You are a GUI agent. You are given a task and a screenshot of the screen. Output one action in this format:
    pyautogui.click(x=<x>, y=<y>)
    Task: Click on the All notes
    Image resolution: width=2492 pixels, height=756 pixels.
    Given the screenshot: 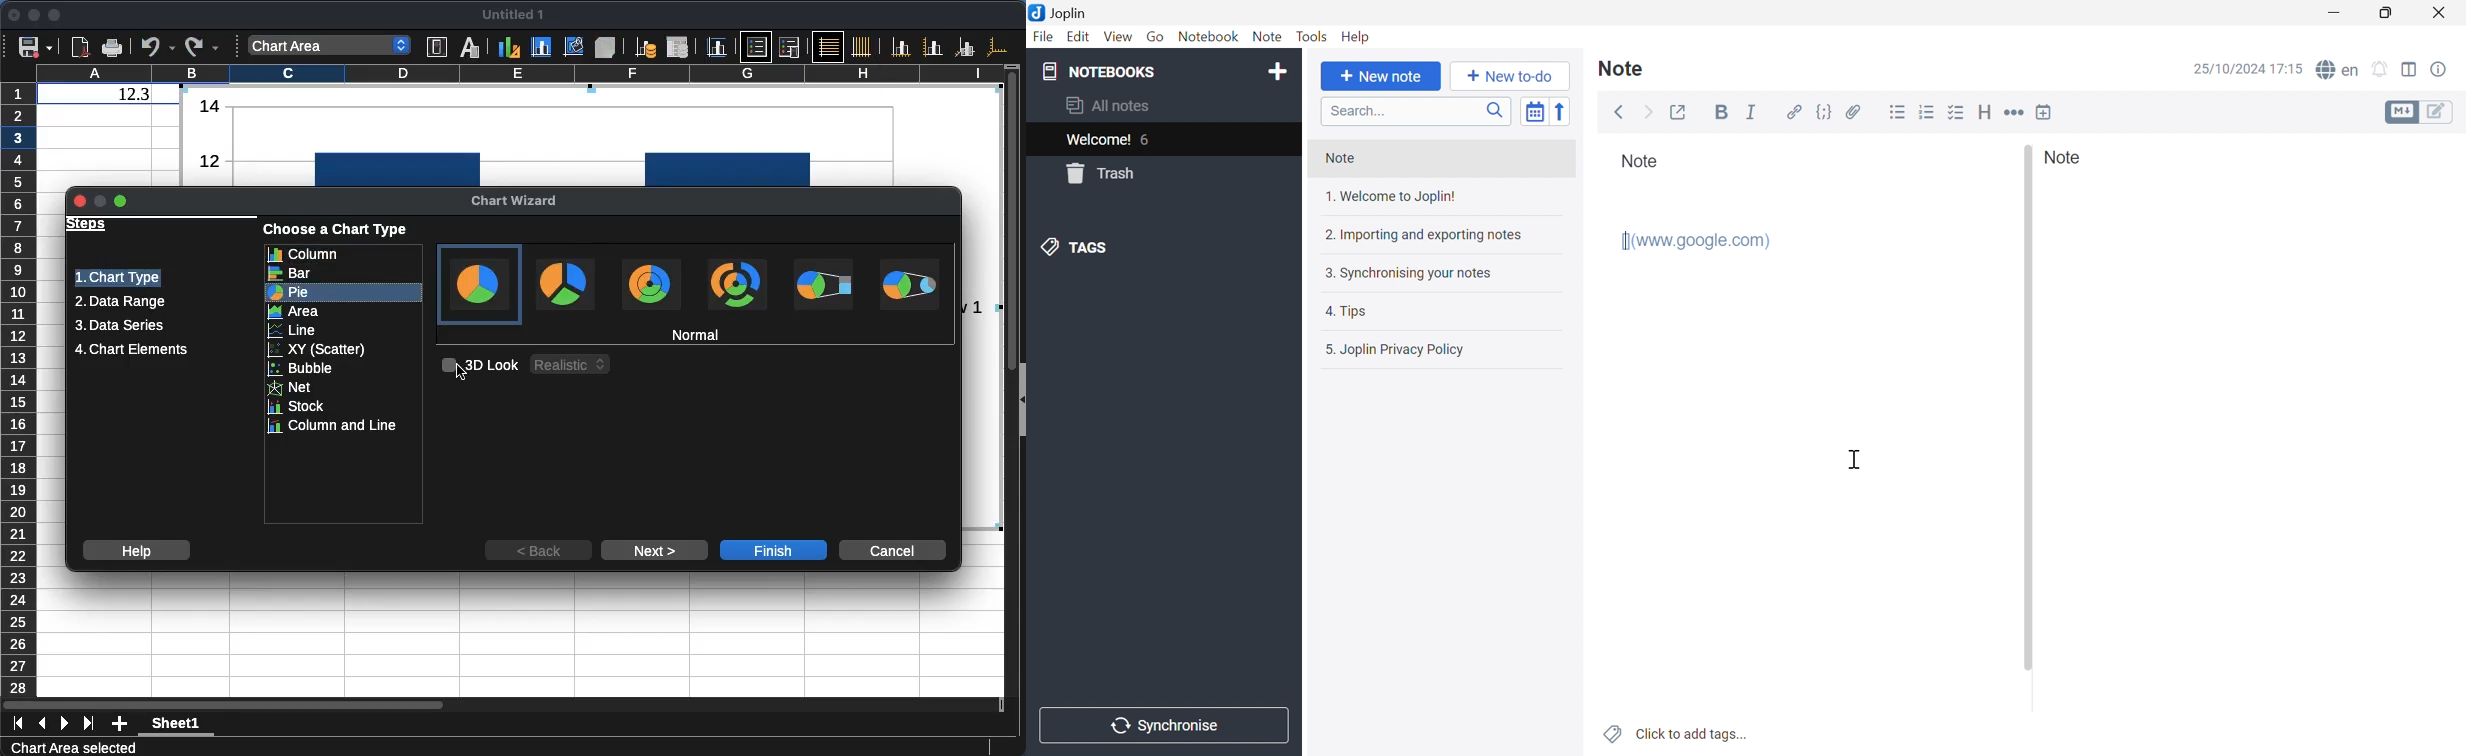 What is the action you would take?
    pyautogui.click(x=1163, y=107)
    